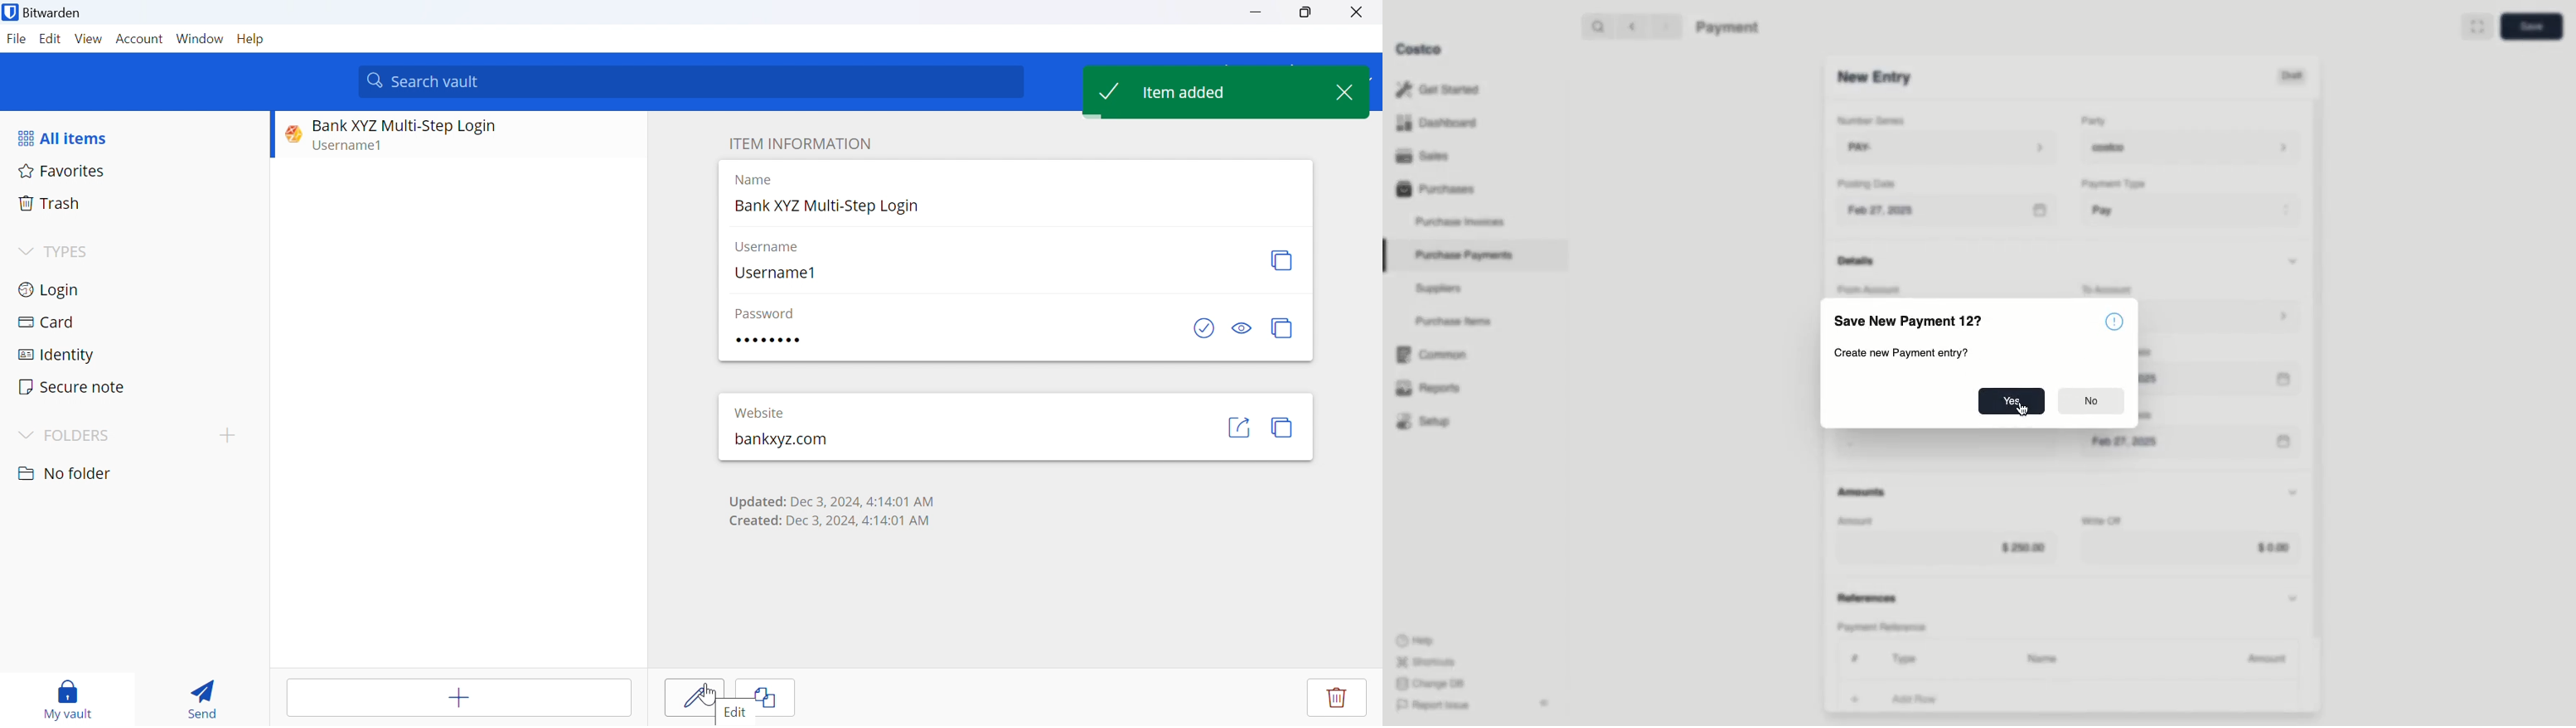  I want to click on ‘Save New Payment 127, so click(1910, 323).